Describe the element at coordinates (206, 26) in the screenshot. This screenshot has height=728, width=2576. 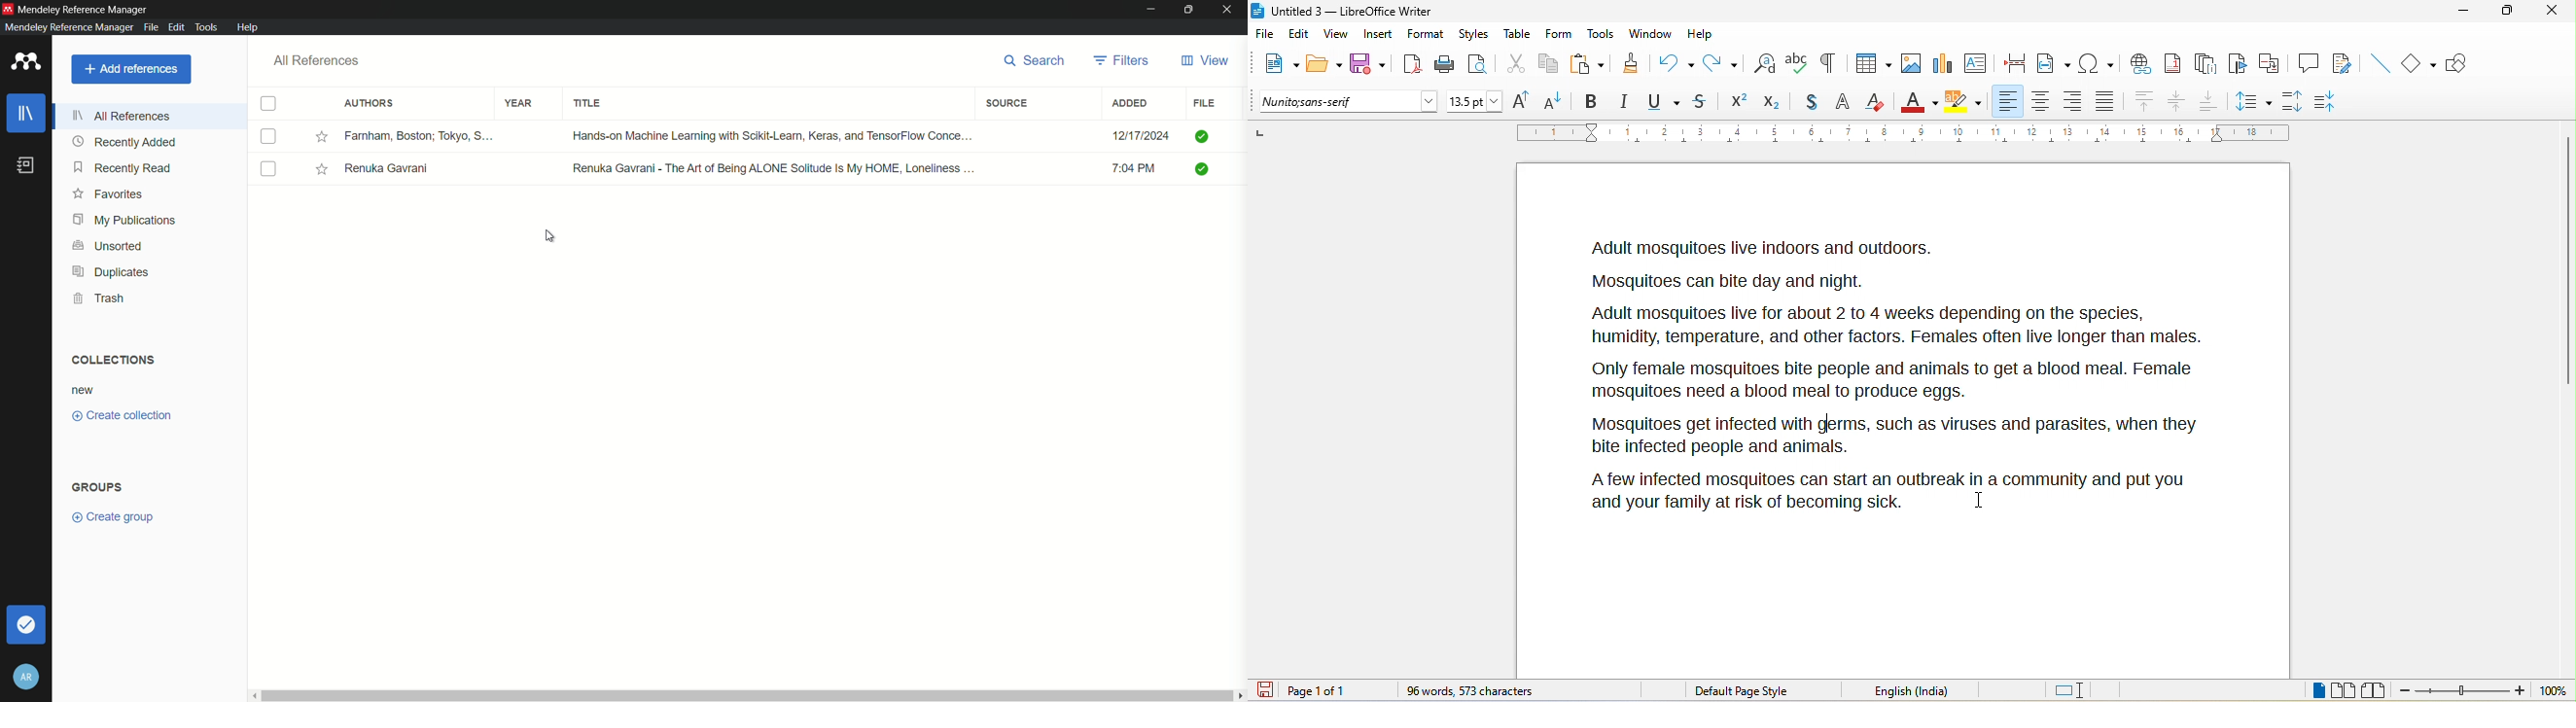
I see `tools menu` at that location.